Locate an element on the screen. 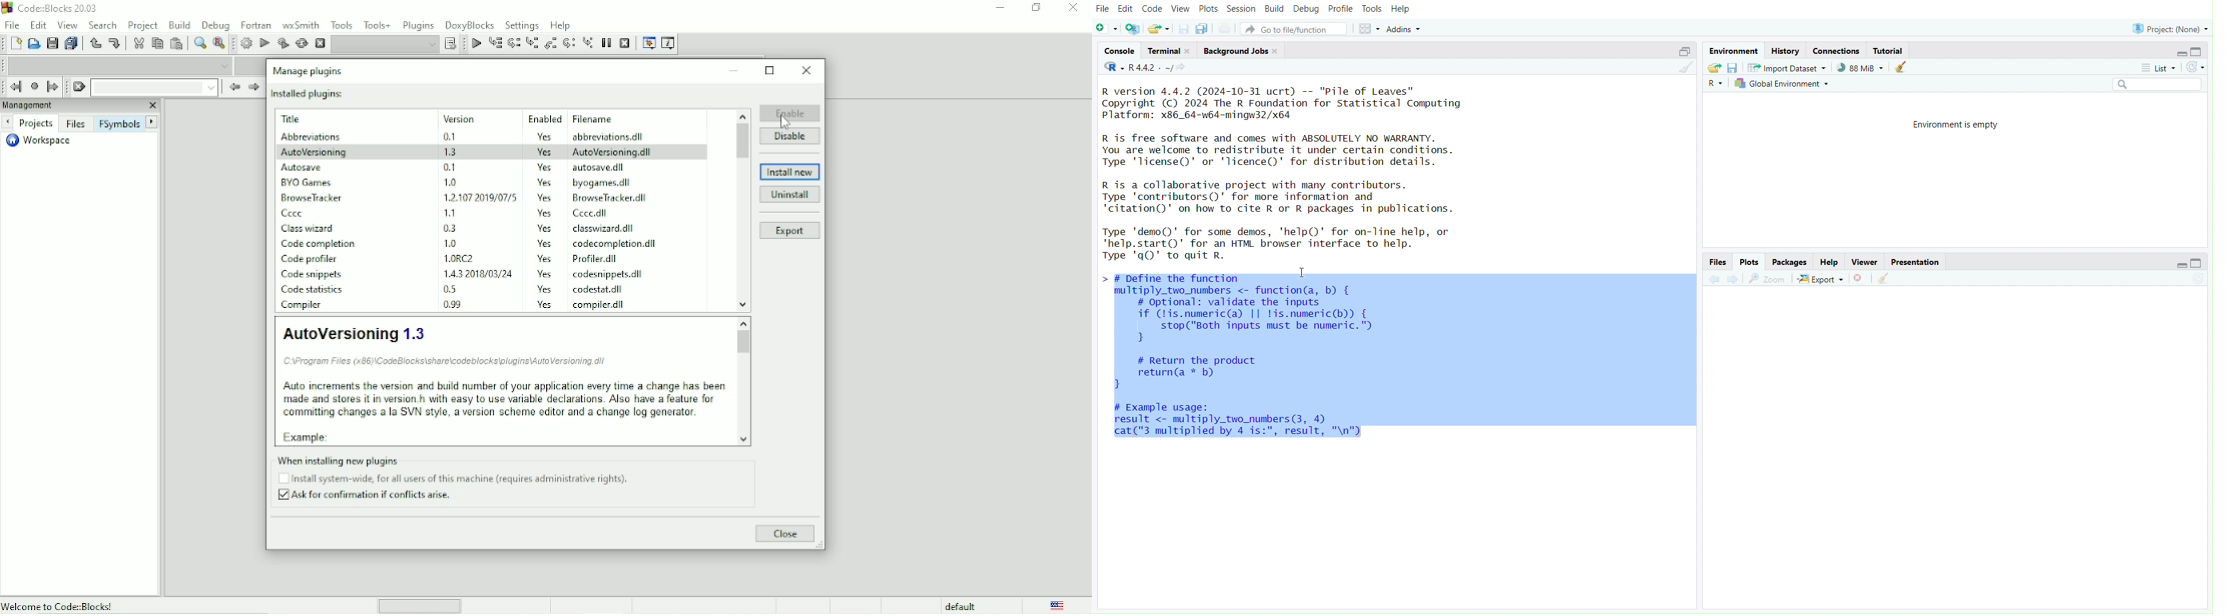 This screenshot has width=2240, height=616. R version 4.4.2 (2024-10-31 ucrt) -- "Pile of Leaves”
Copyright (C) 2024 The R Foundation for Statistical Computing
Platform: x86_64-w64-mingw32/x64

R is free software and comes with ABSOLUTELY NO WARRANTY.
You are welcome to redistribute it under certain conditions.
Type 'license()' or 'licence()' for distribution details.

R is a collaborative project with many contributors.

Type 'contributors()' for more information and

‘citation()' on how to cite R or R packages in publications.
Type 'demo()' for some demos, 'help()' for on-line help, or
'help.start()' for an HTML browser interface to help.

Type 'qQ)' to quit R.

NY I is located at coordinates (1299, 171).